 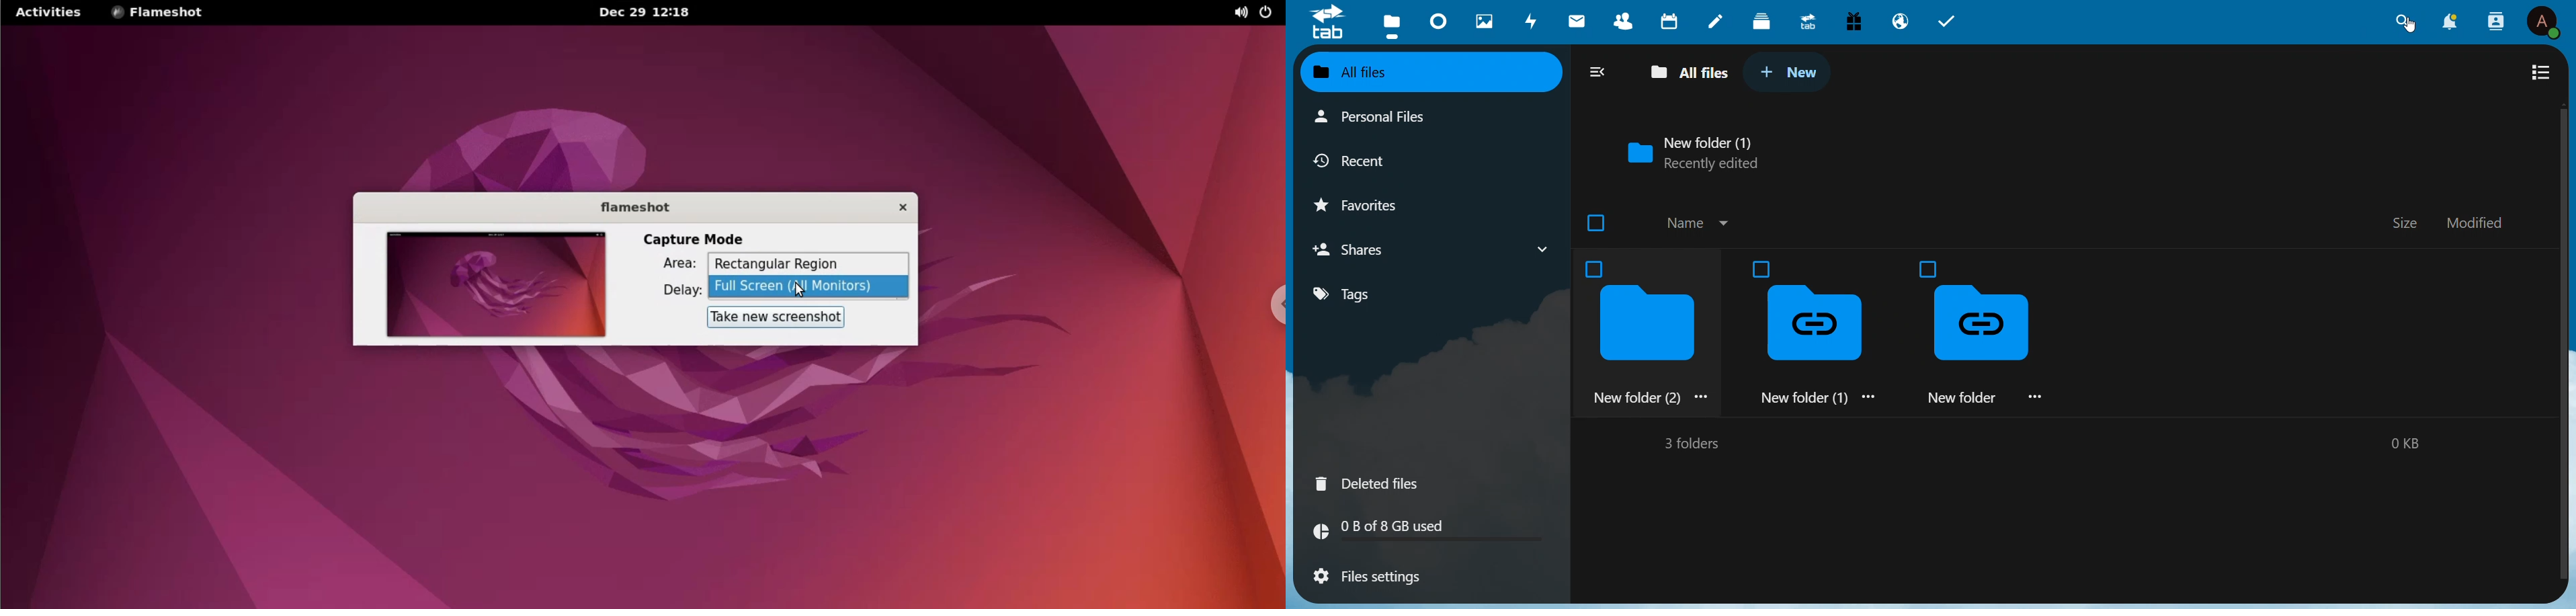 I want to click on dashboard, so click(x=1440, y=22).